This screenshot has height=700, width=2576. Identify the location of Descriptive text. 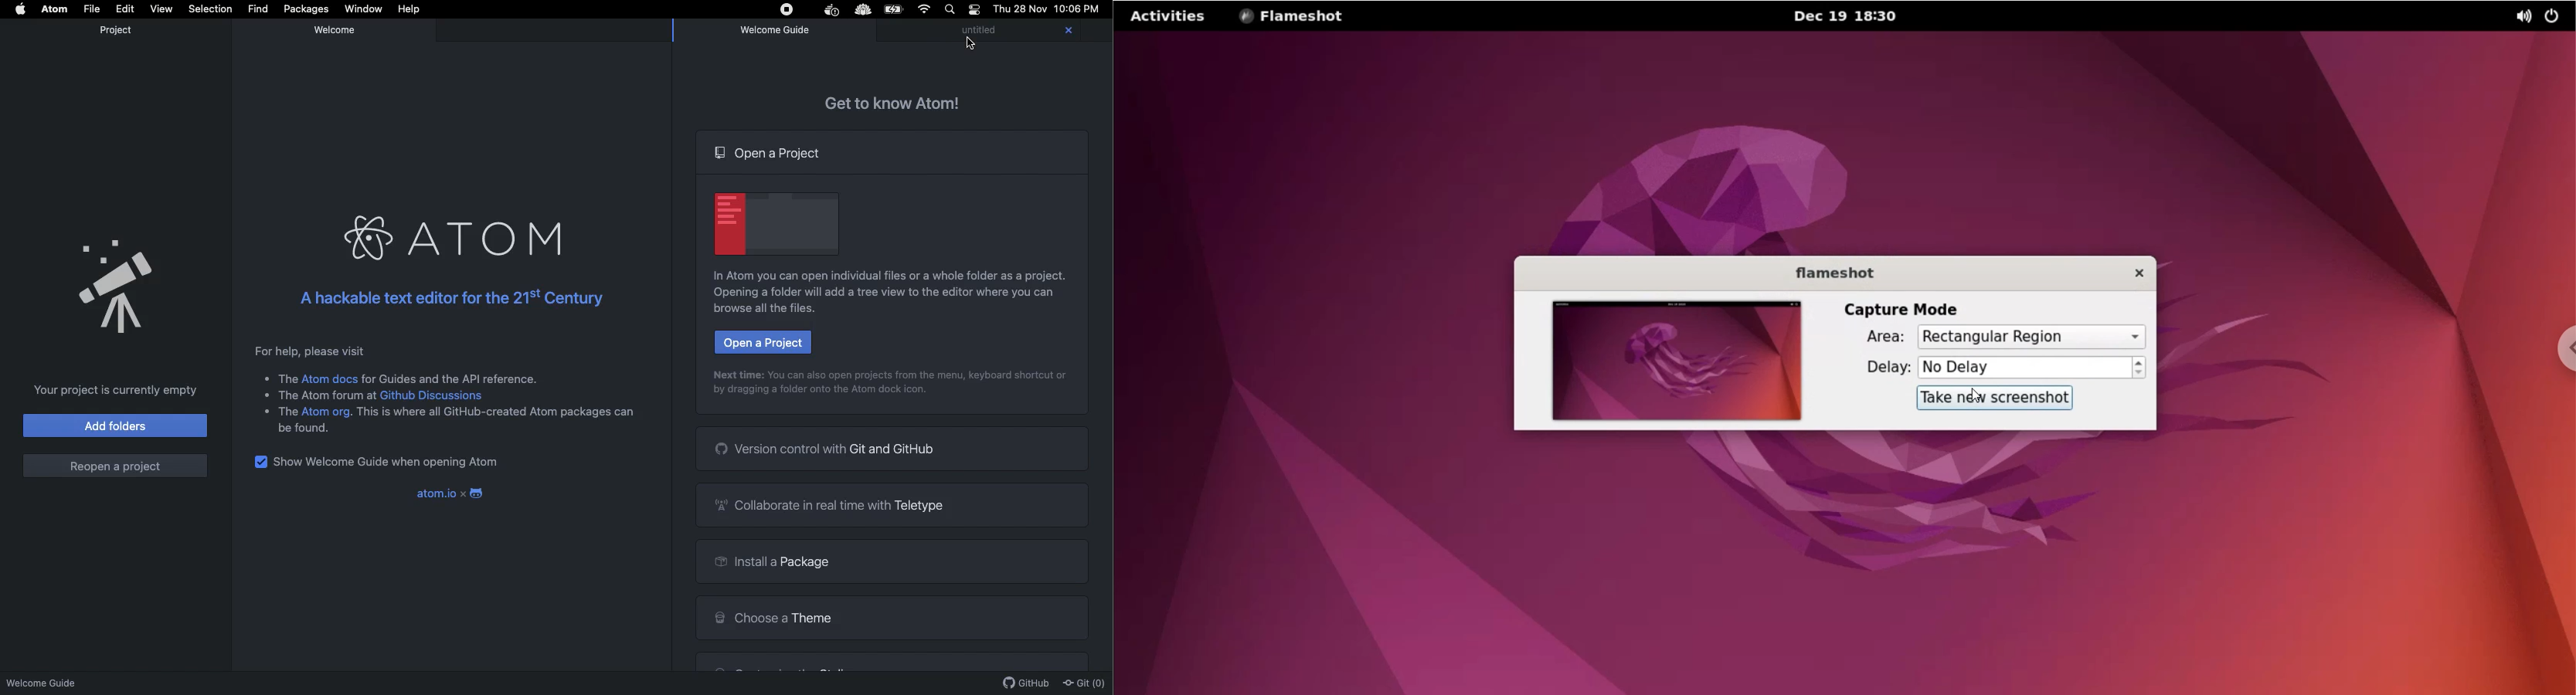
(306, 351).